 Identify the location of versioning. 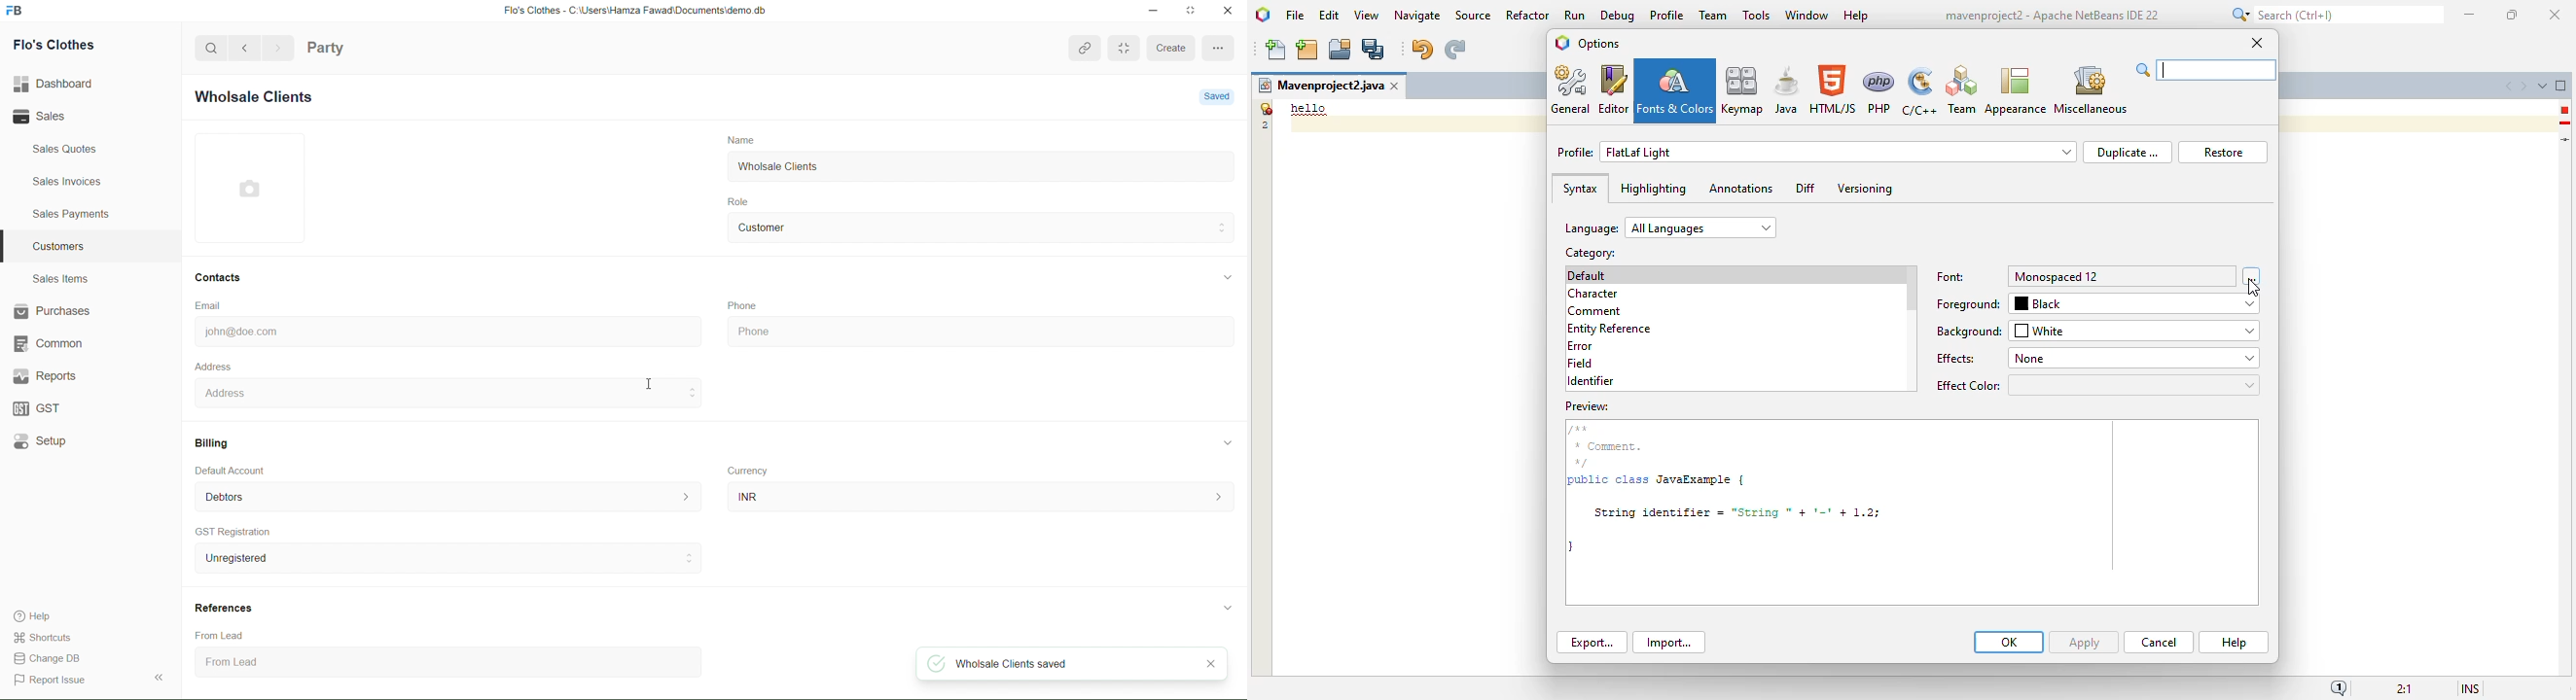
(1866, 189).